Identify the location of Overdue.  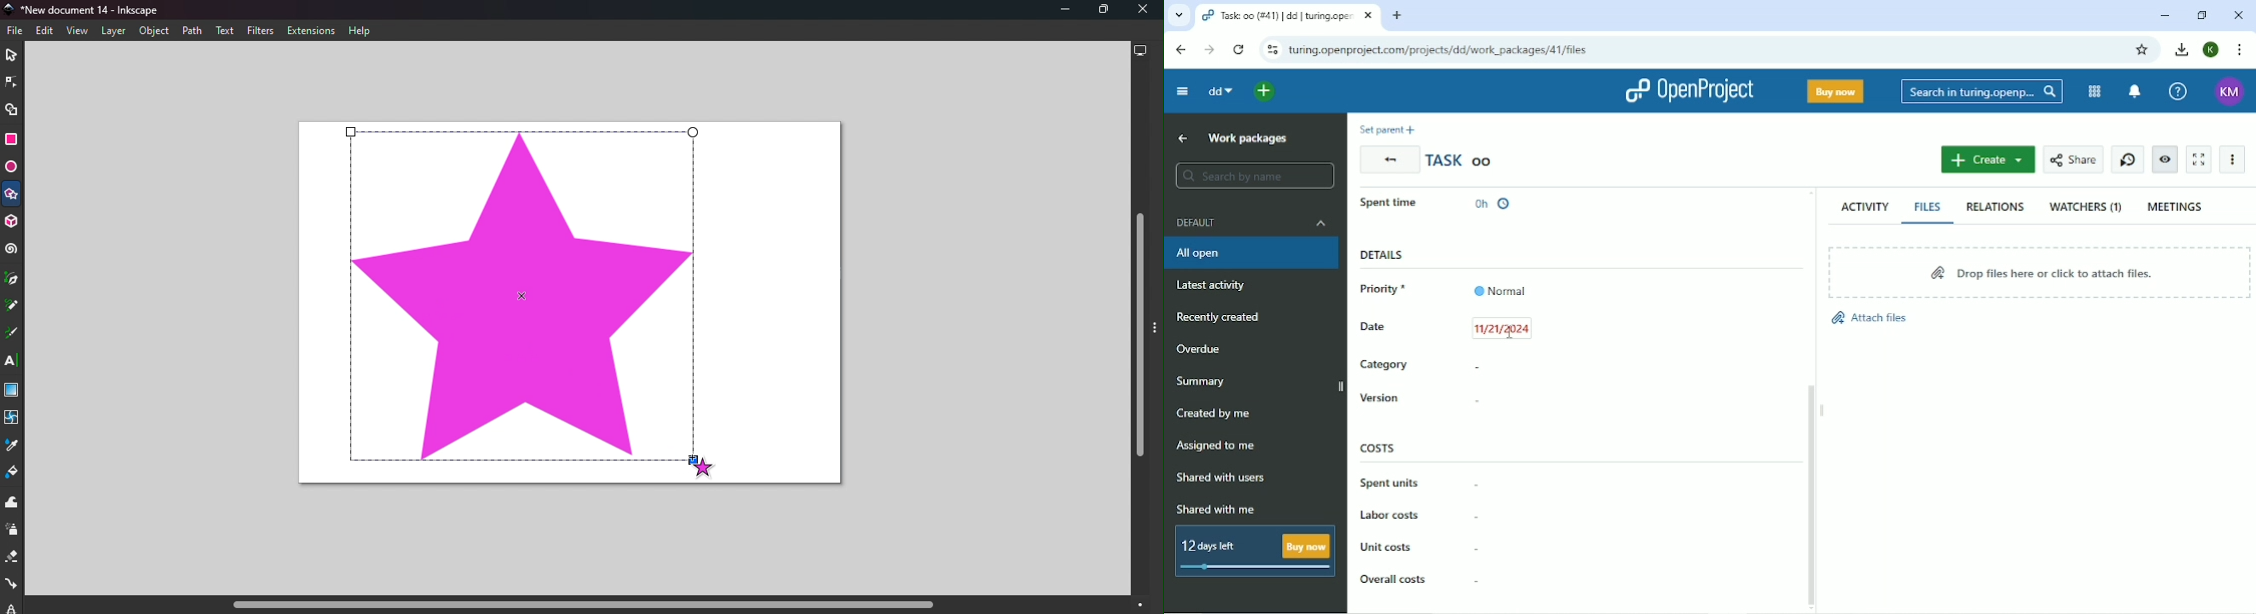
(1203, 348).